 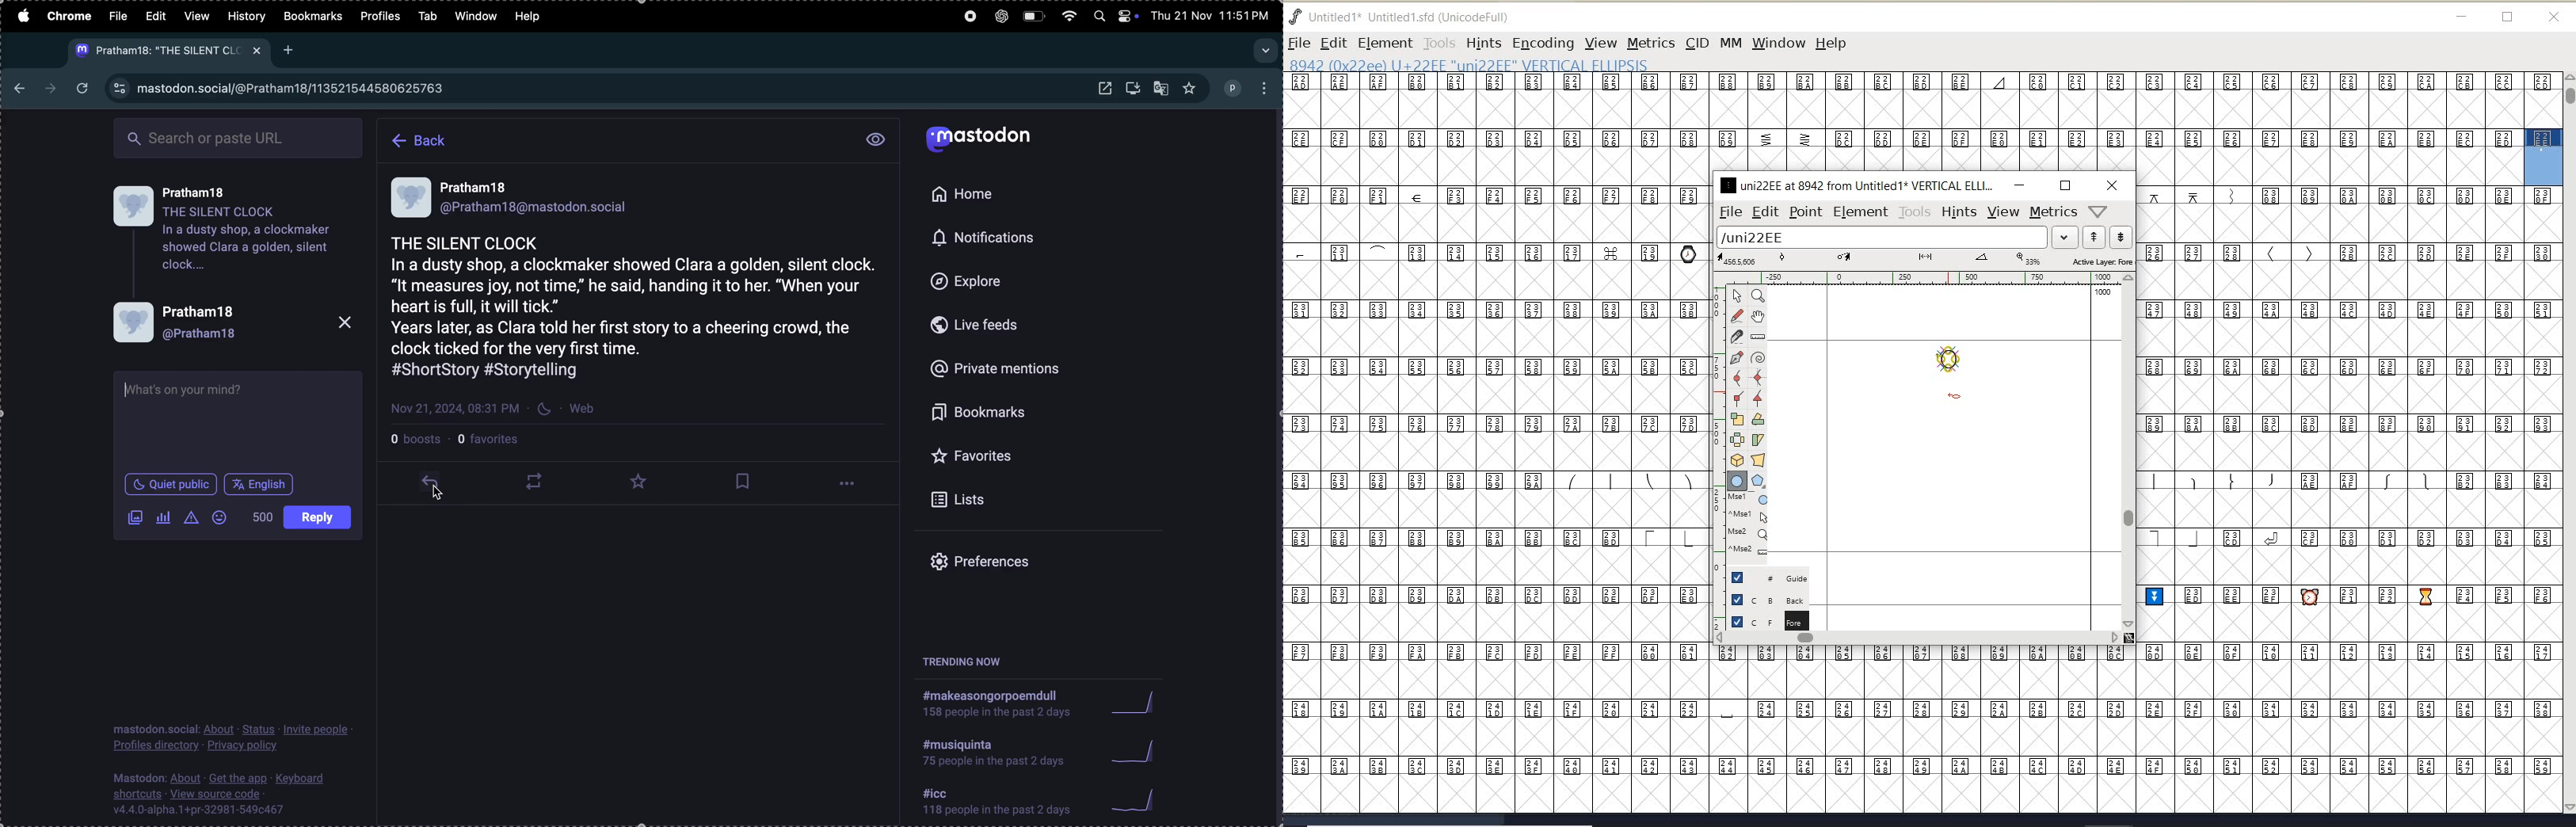 What do you see at coordinates (1261, 87) in the screenshot?
I see `options` at bounding box center [1261, 87].